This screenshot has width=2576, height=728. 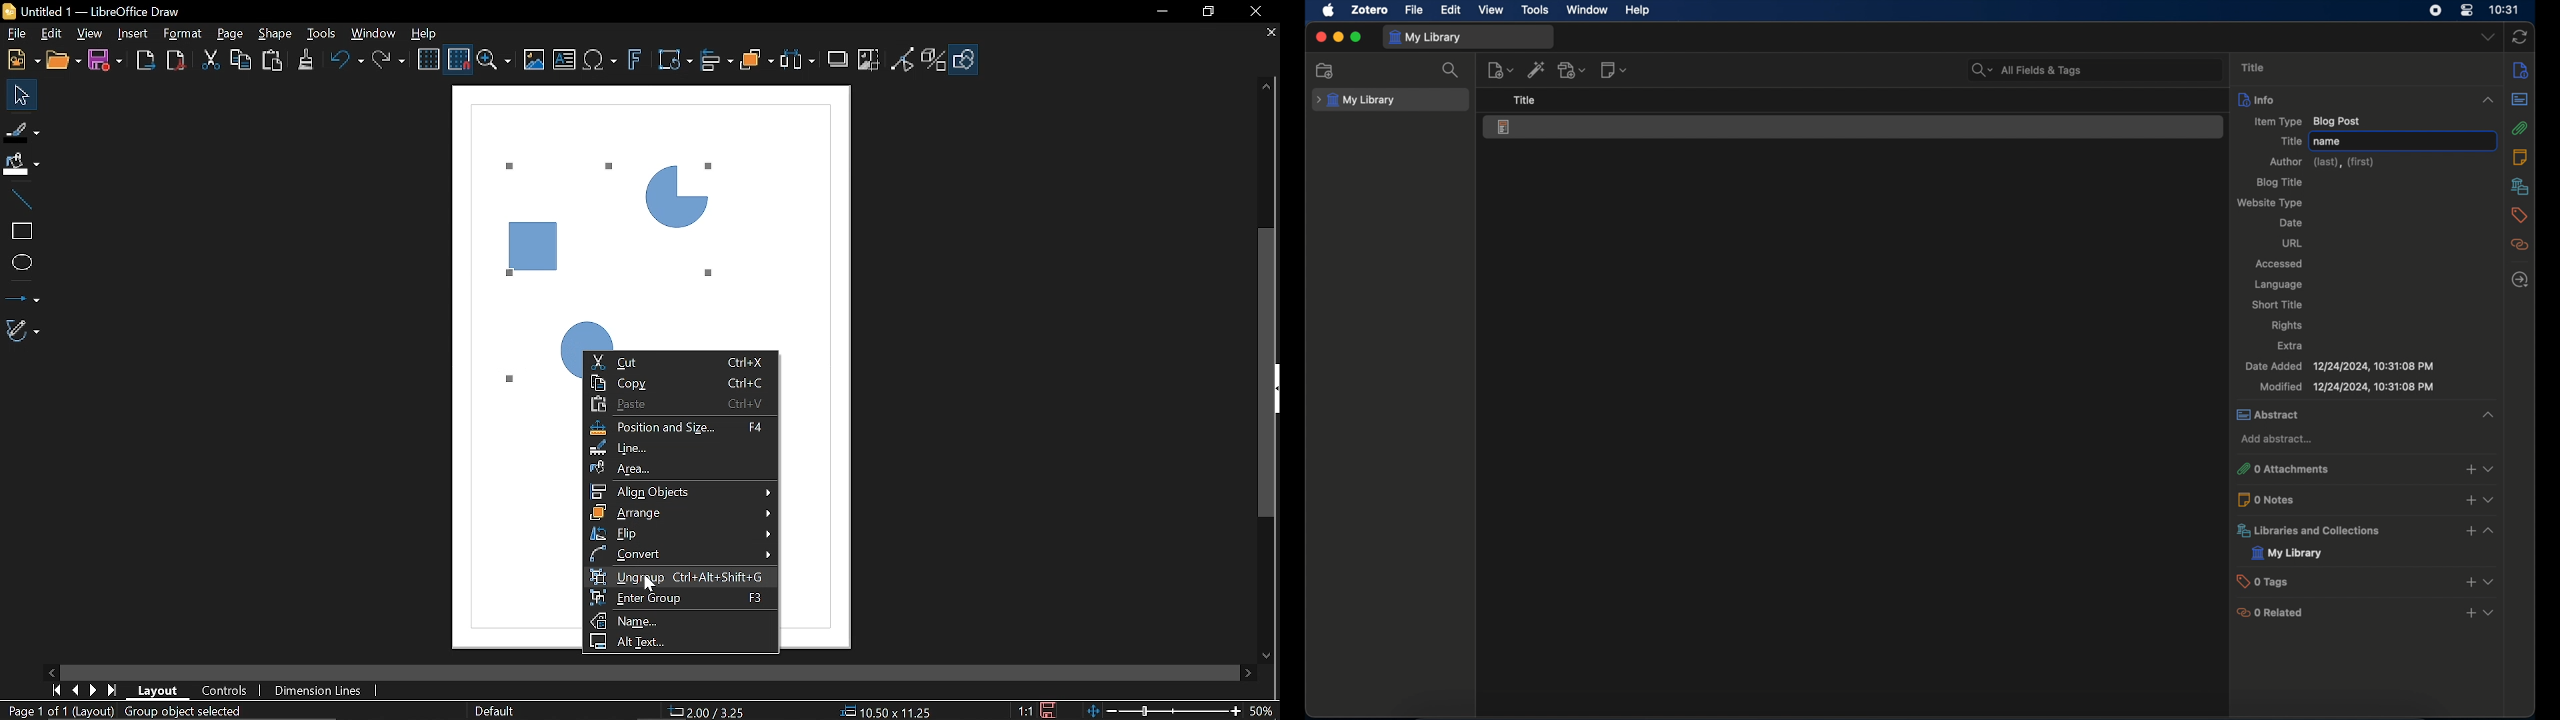 I want to click on Curves and polygons, so click(x=22, y=331).